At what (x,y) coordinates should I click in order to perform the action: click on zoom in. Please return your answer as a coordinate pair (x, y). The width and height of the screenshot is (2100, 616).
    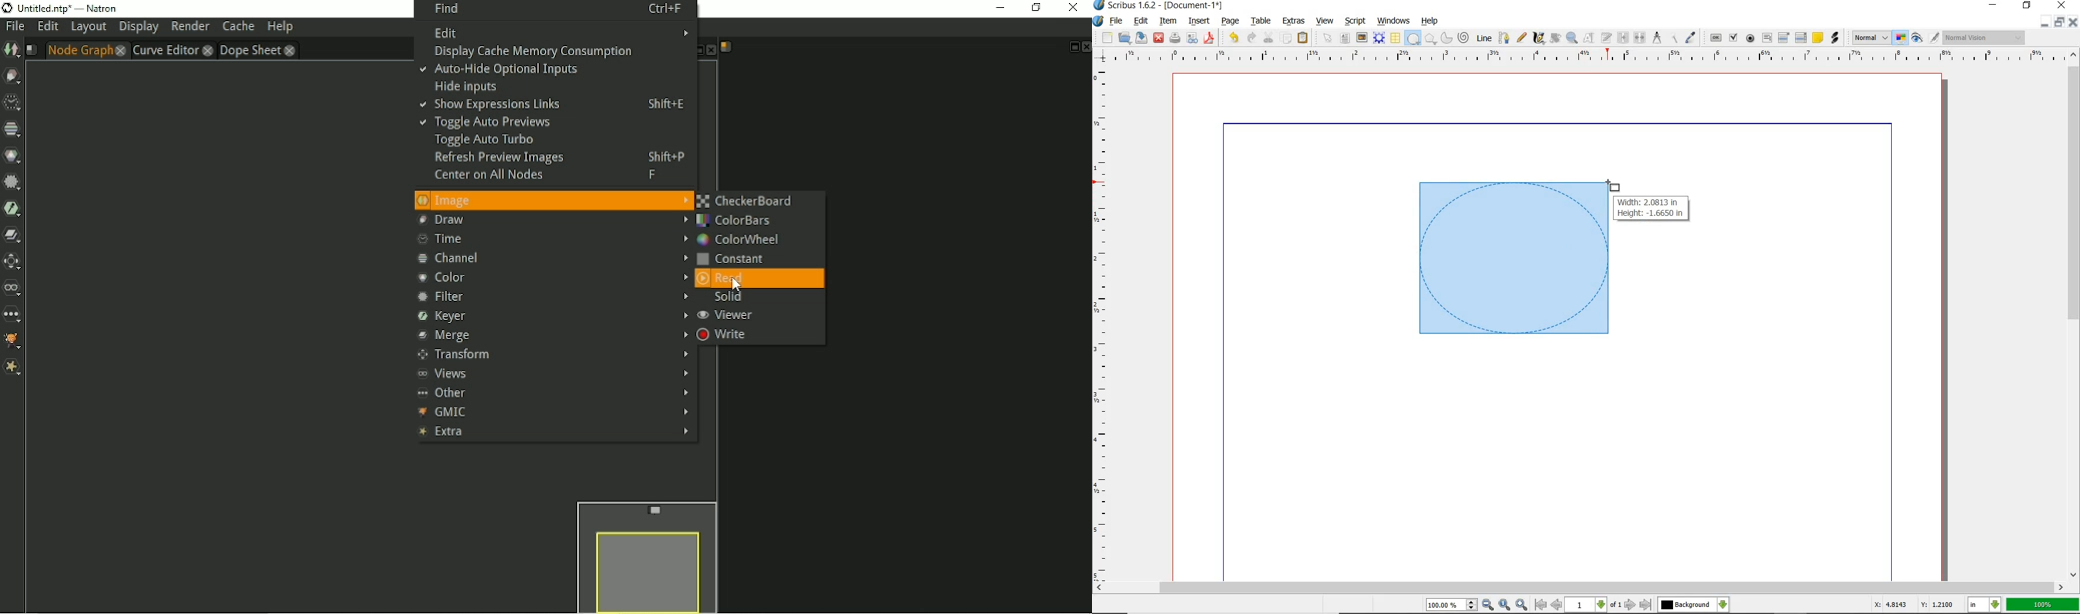
    Looking at the image, I should click on (1523, 604).